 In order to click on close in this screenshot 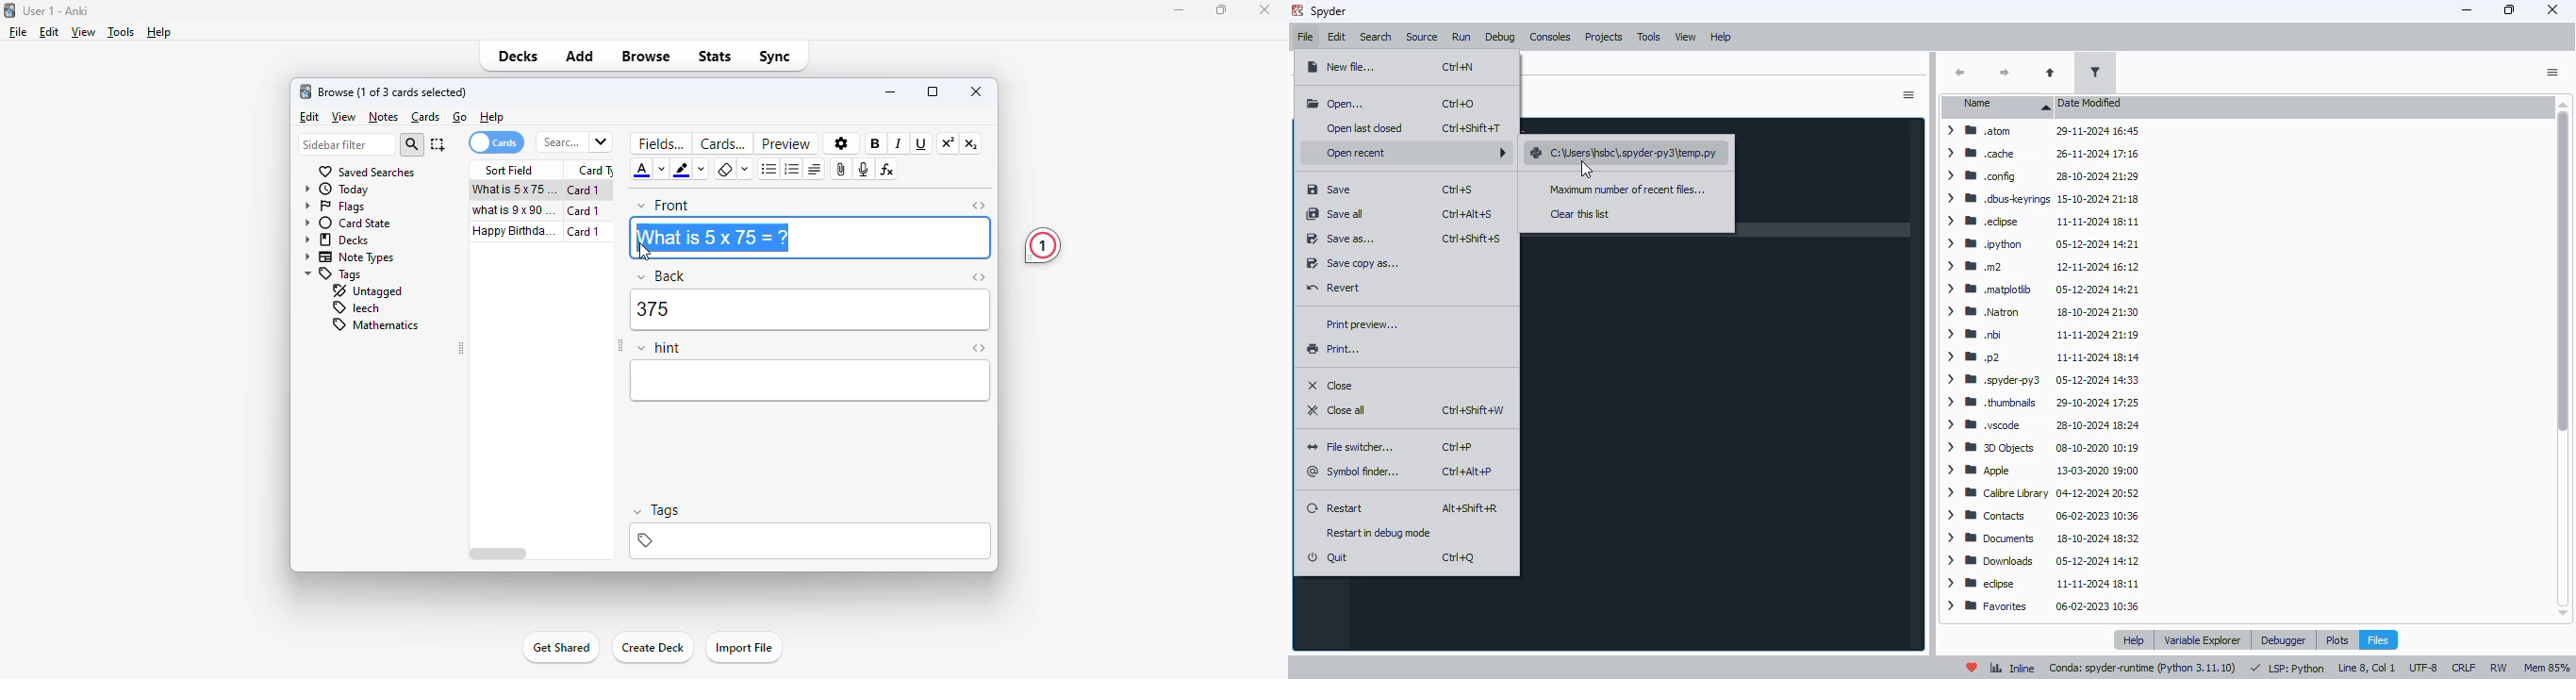, I will do `click(976, 92)`.